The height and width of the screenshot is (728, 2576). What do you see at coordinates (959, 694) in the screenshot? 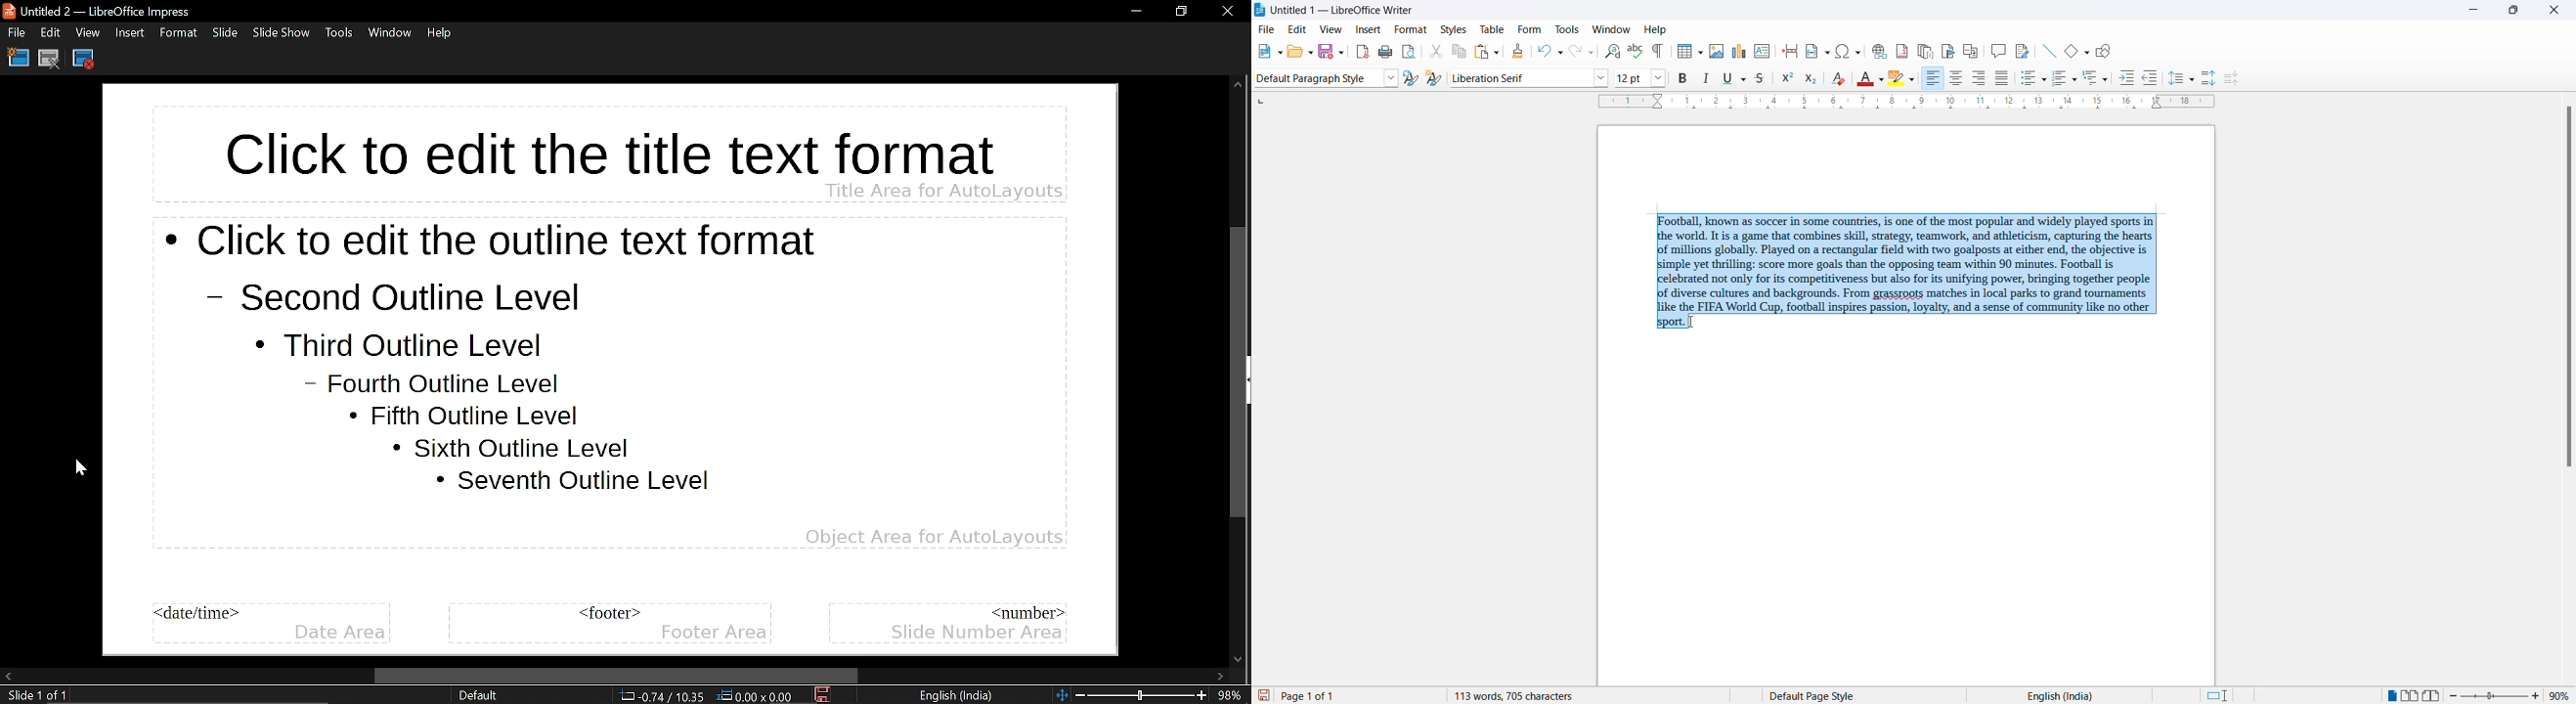
I see `Language` at bounding box center [959, 694].